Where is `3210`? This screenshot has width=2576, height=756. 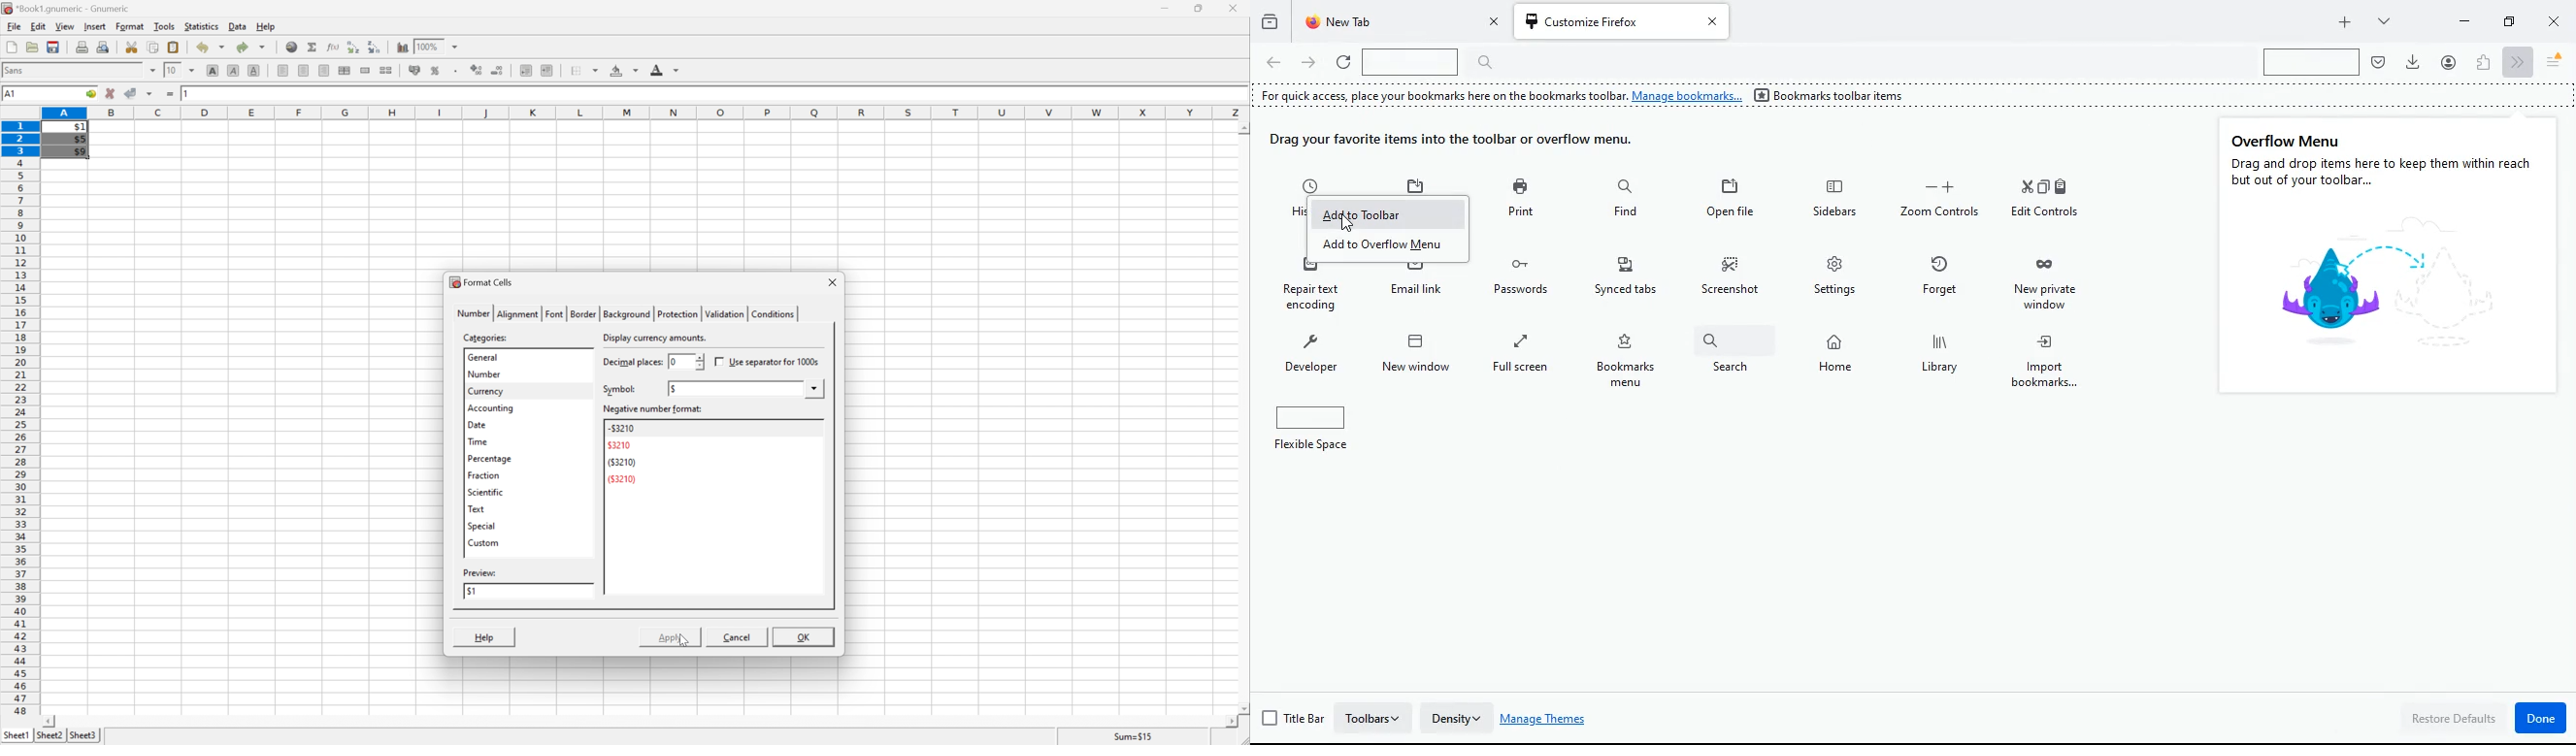
3210 is located at coordinates (619, 445).